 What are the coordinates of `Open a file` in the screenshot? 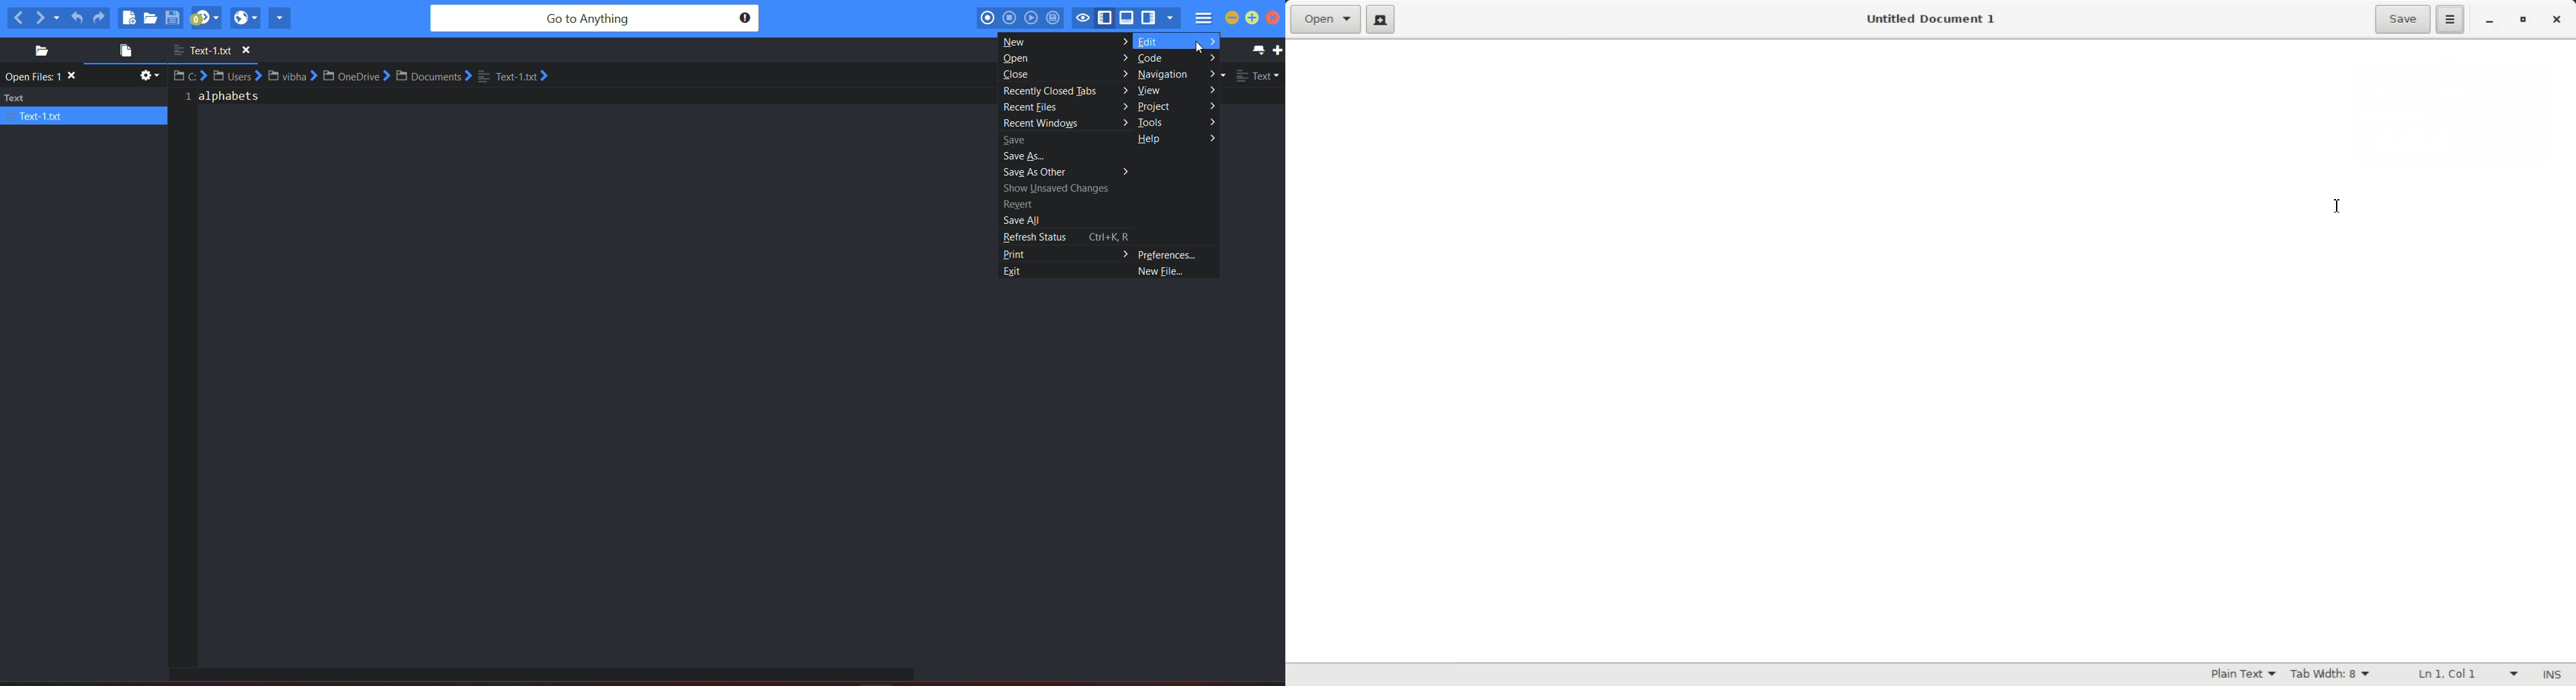 It's located at (1326, 20).